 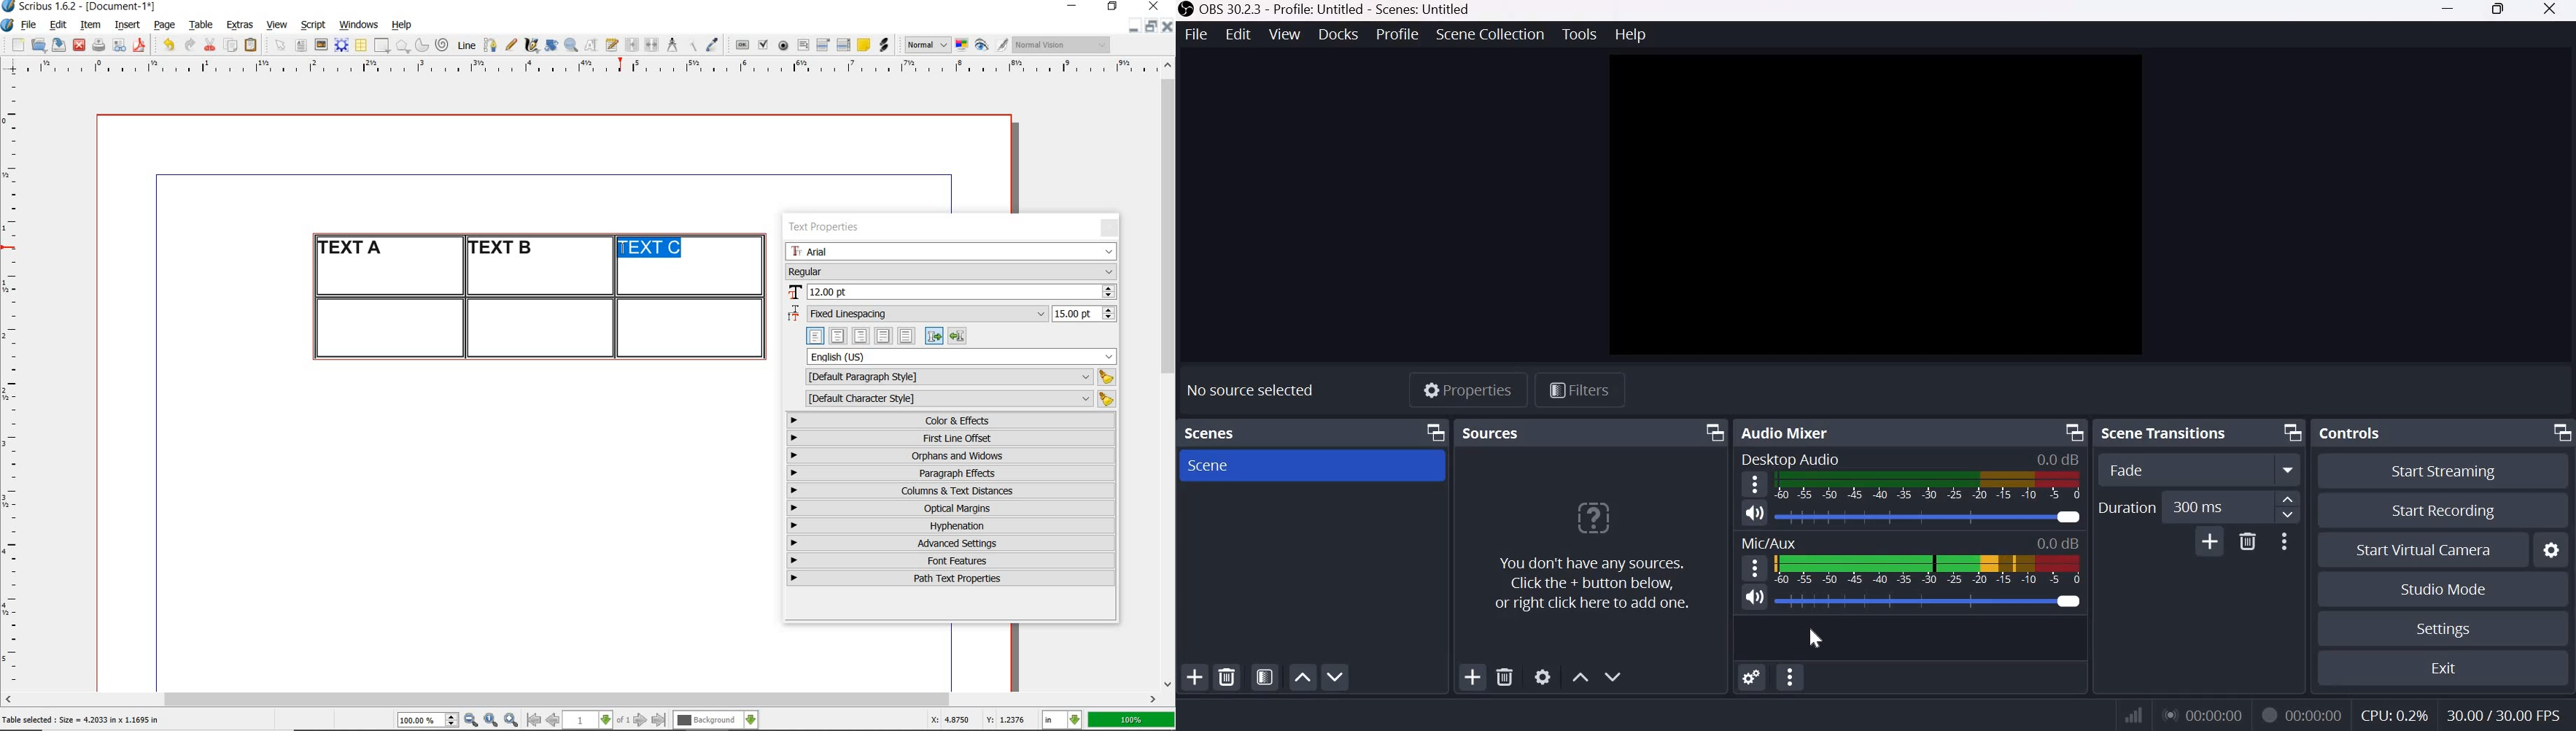 I want to click on go to next page, so click(x=640, y=720).